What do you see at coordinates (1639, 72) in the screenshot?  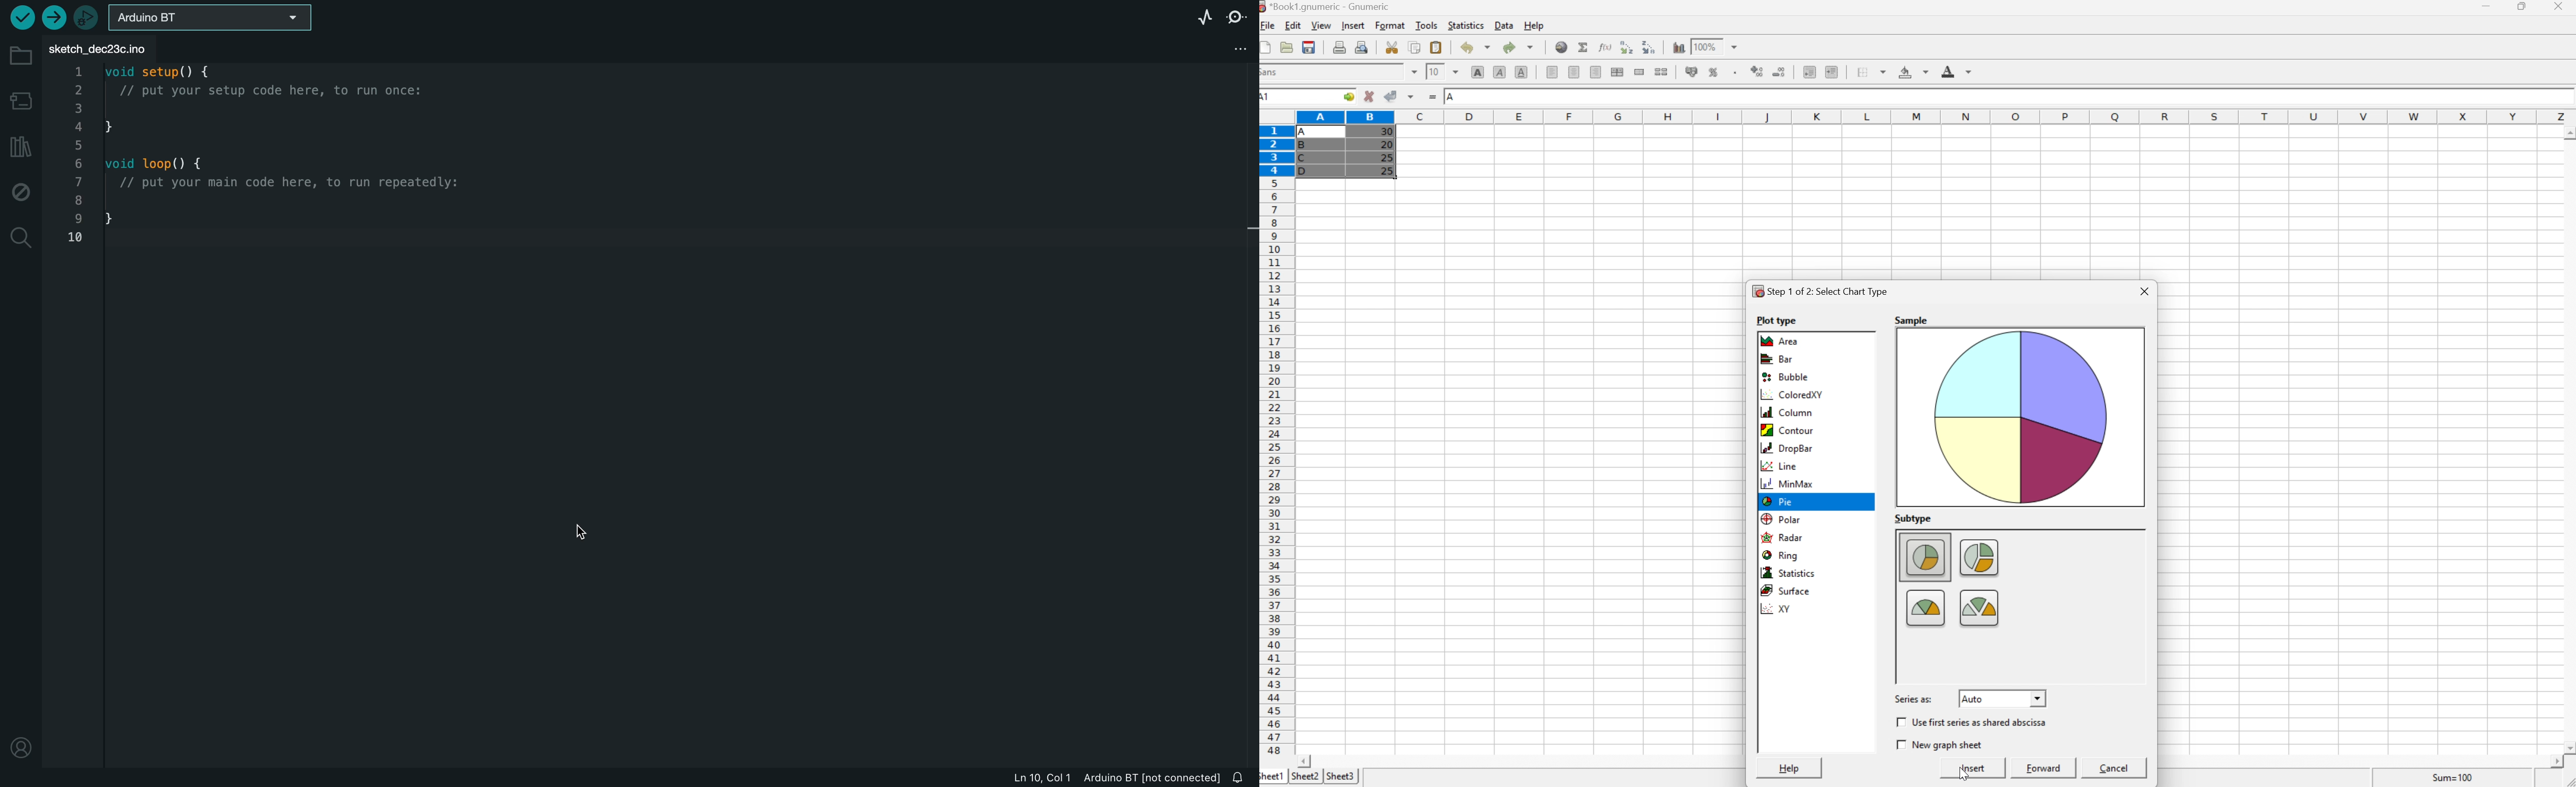 I see `Merge a range of cells` at bounding box center [1639, 72].